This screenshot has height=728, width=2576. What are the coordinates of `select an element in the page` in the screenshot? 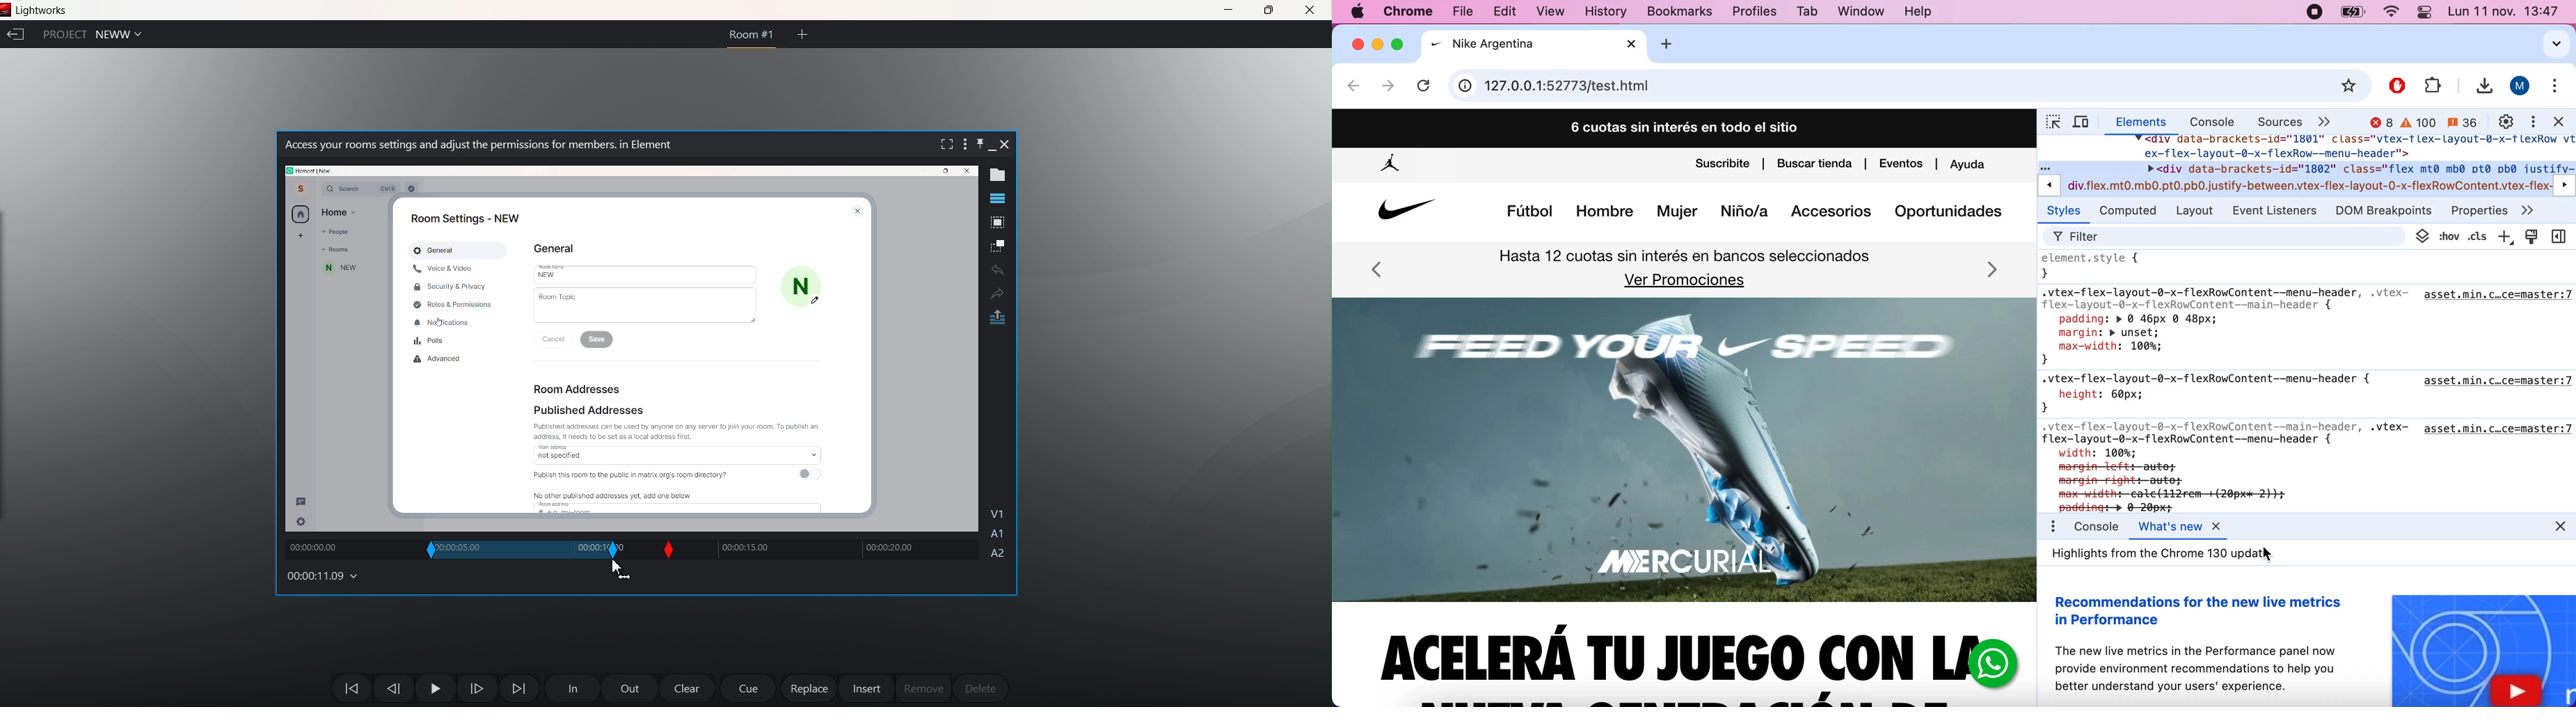 It's located at (2050, 123).